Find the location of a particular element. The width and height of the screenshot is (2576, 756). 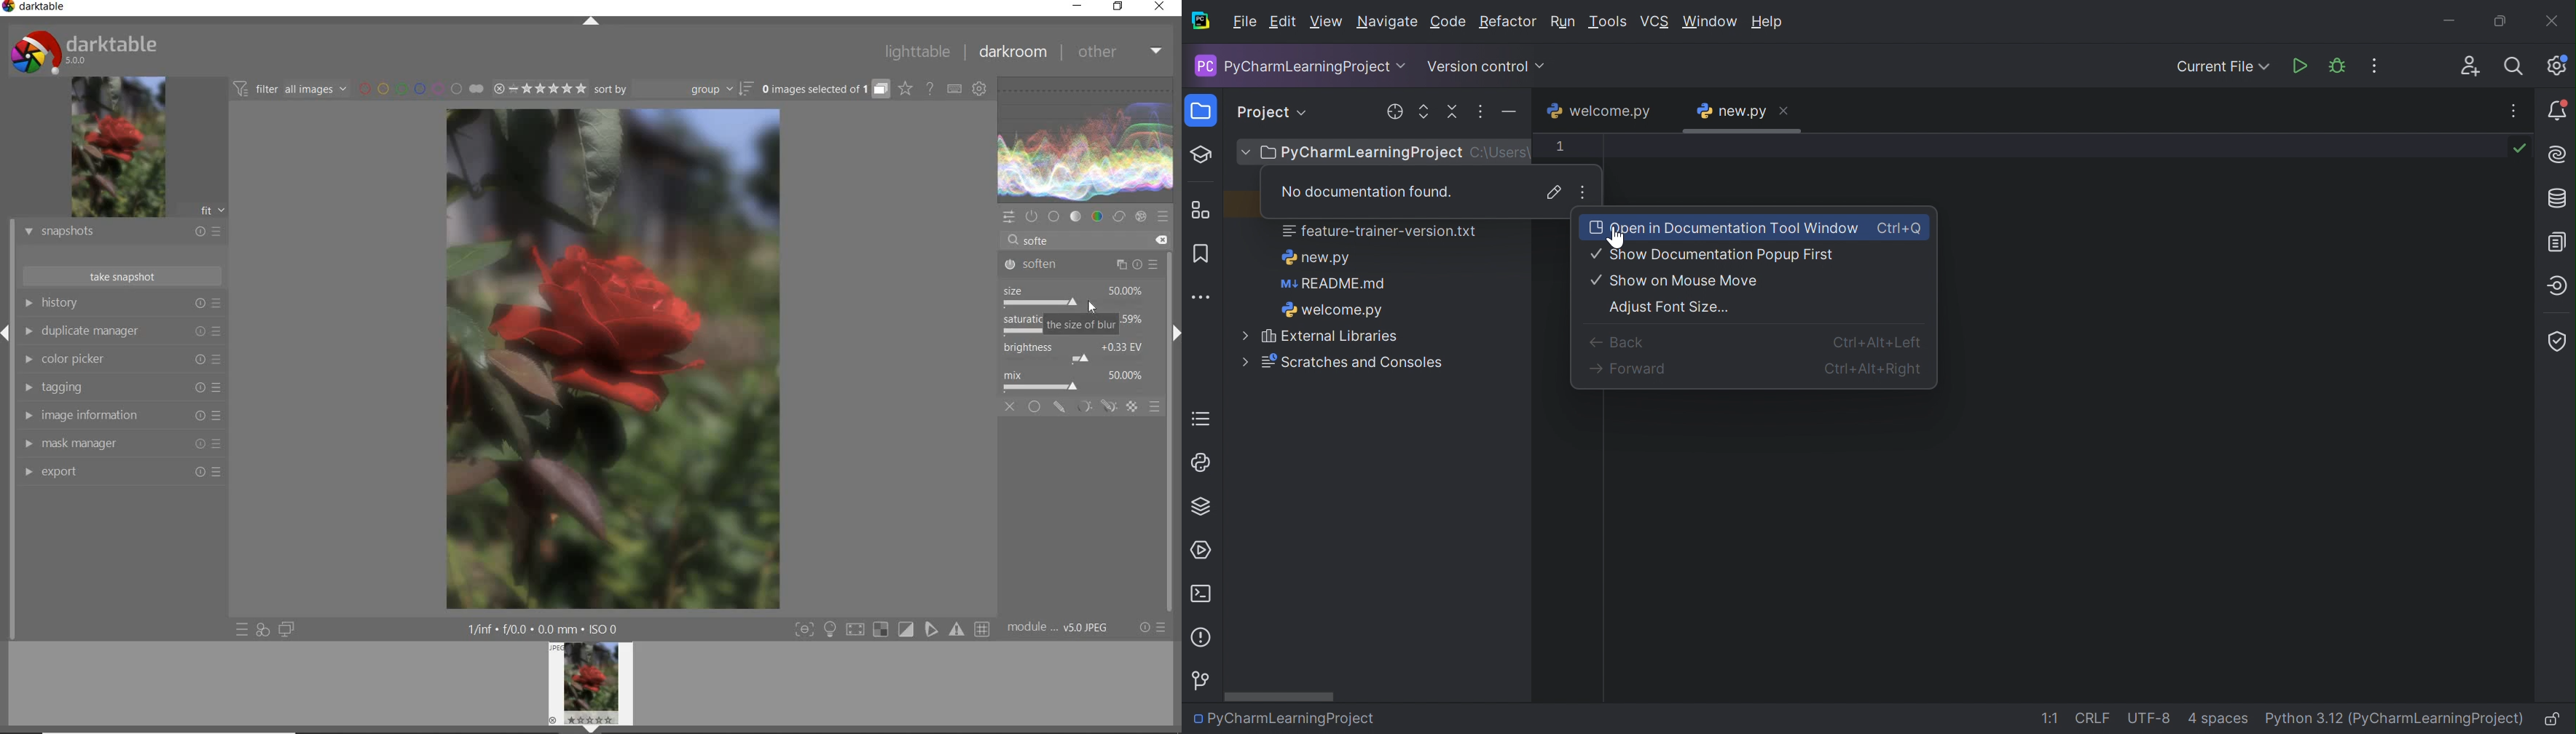

1 is located at coordinates (1560, 145).